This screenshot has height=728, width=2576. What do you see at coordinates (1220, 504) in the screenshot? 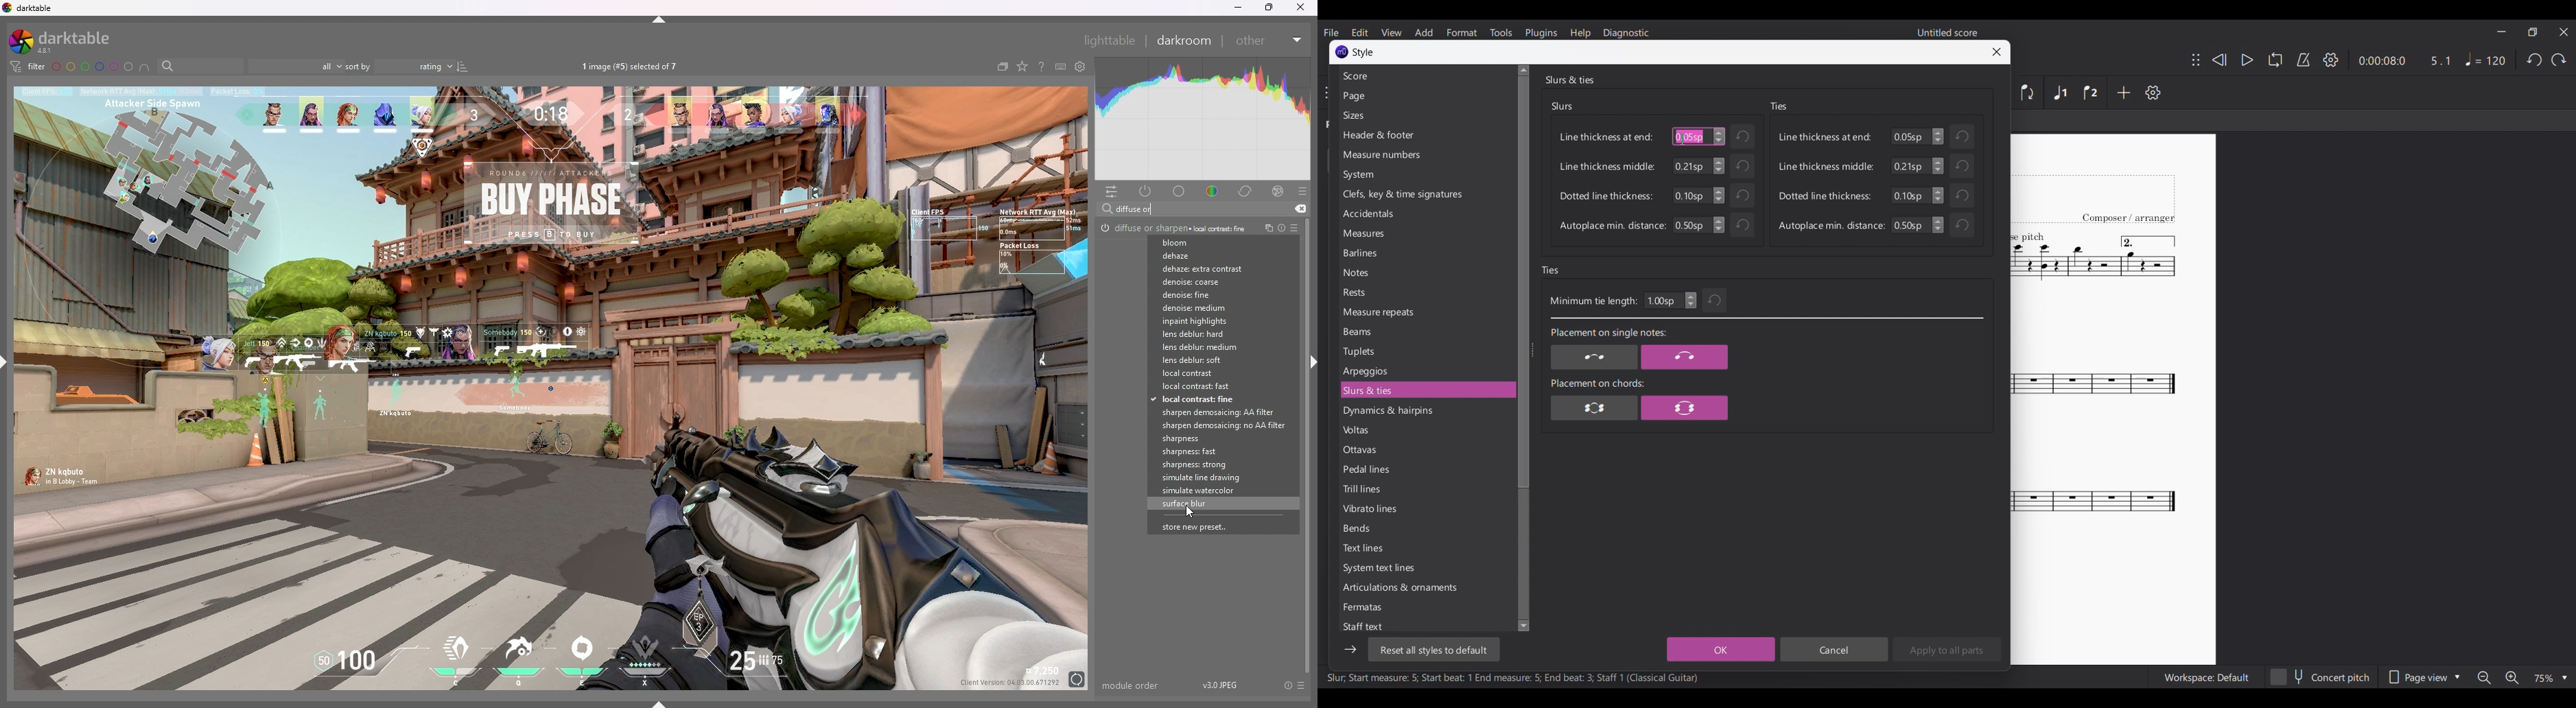
I see `surface blur` at bounding box center [1220, 504].